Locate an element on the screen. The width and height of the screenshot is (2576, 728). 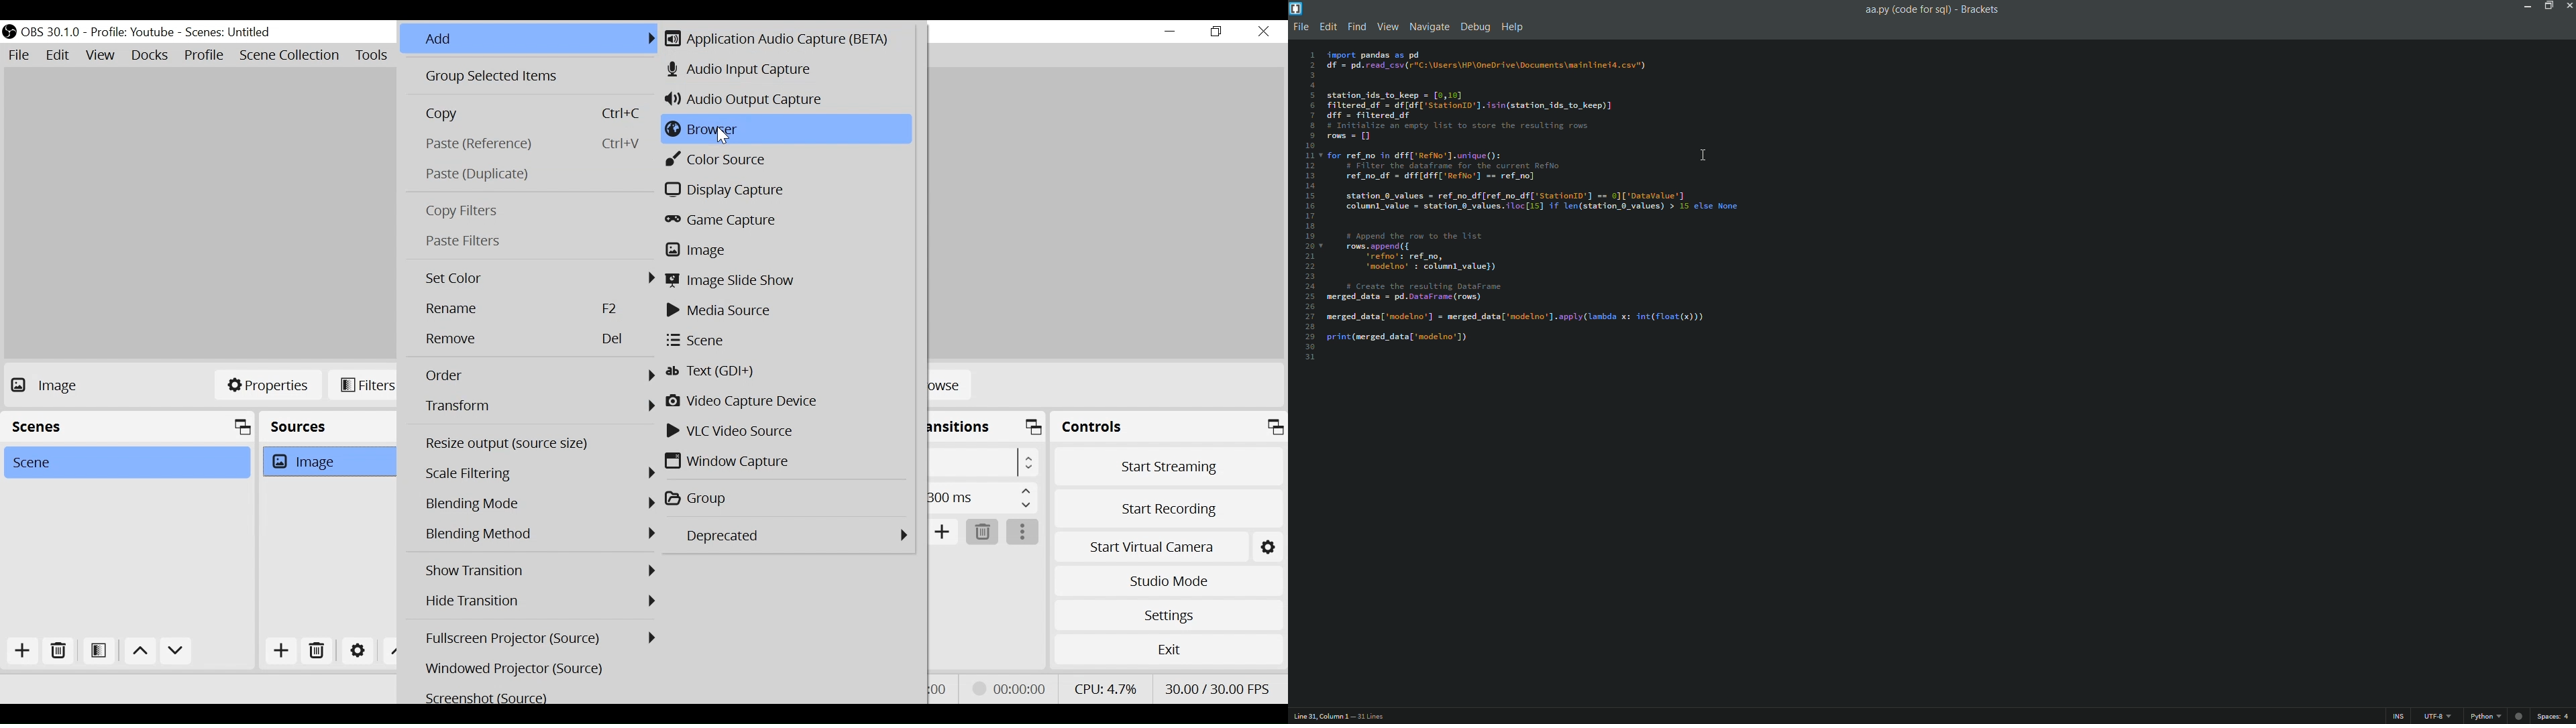
Delete is located at coordinates (60, 652).